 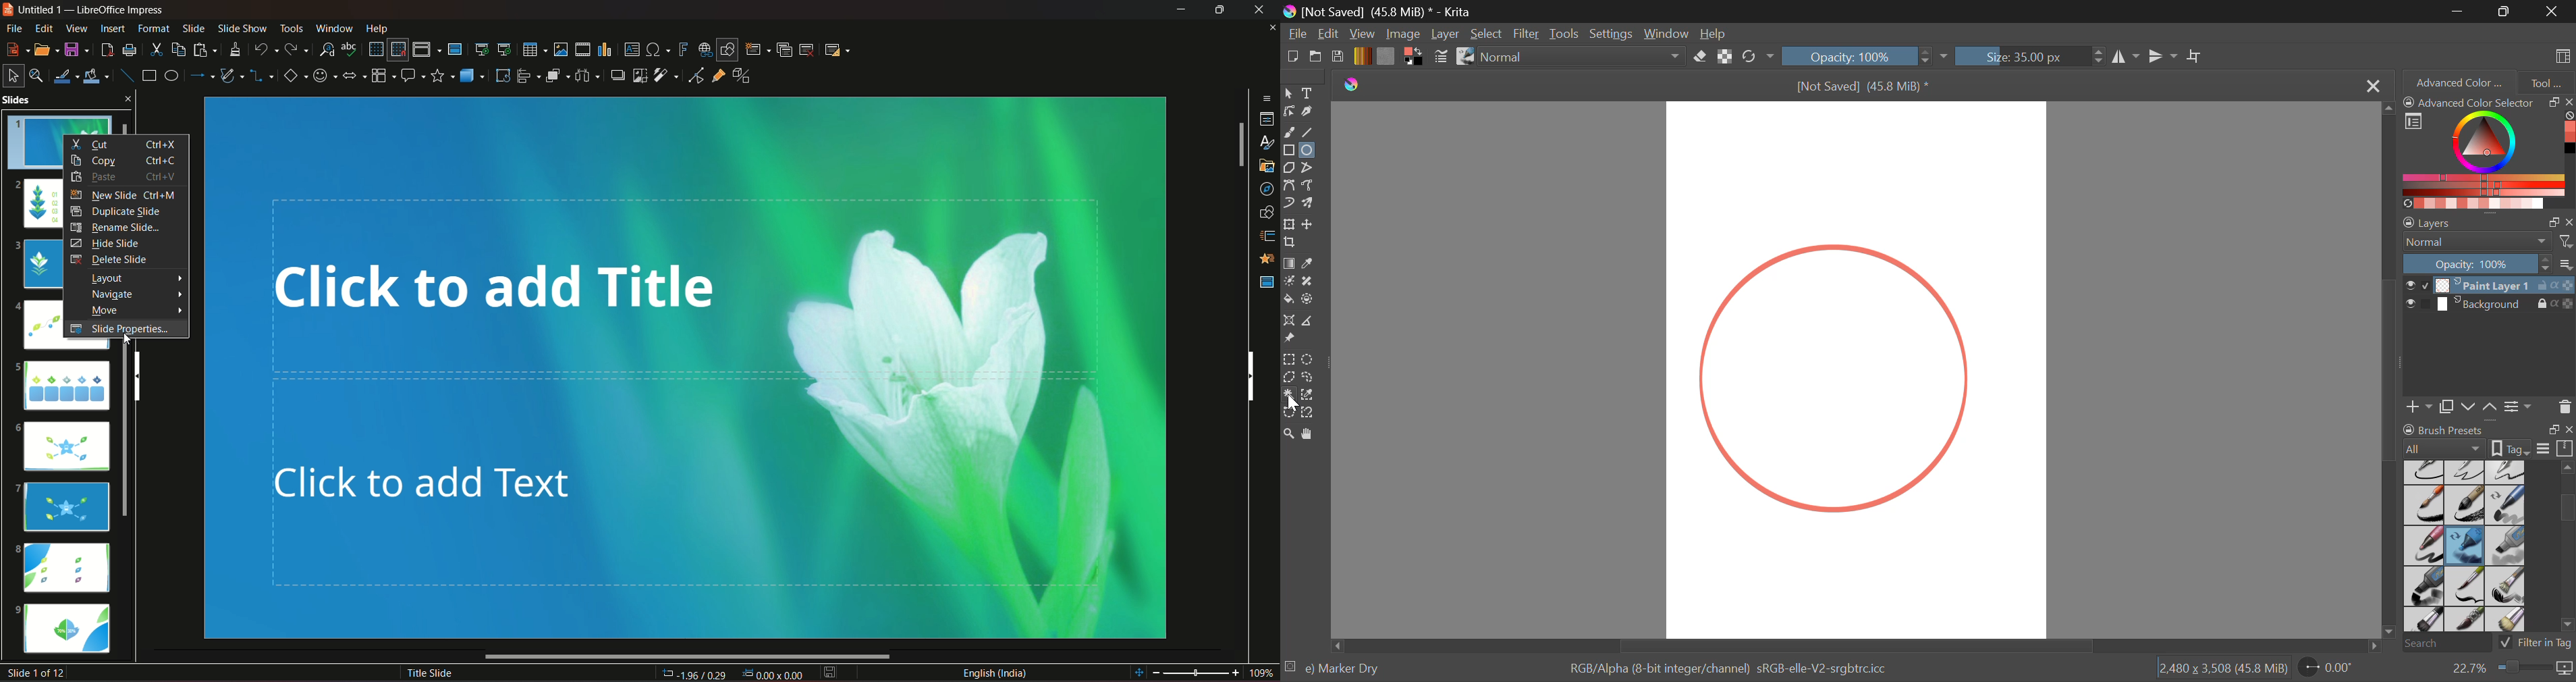 I want to click on Elipses Selected, so click(x=1310, y=149).